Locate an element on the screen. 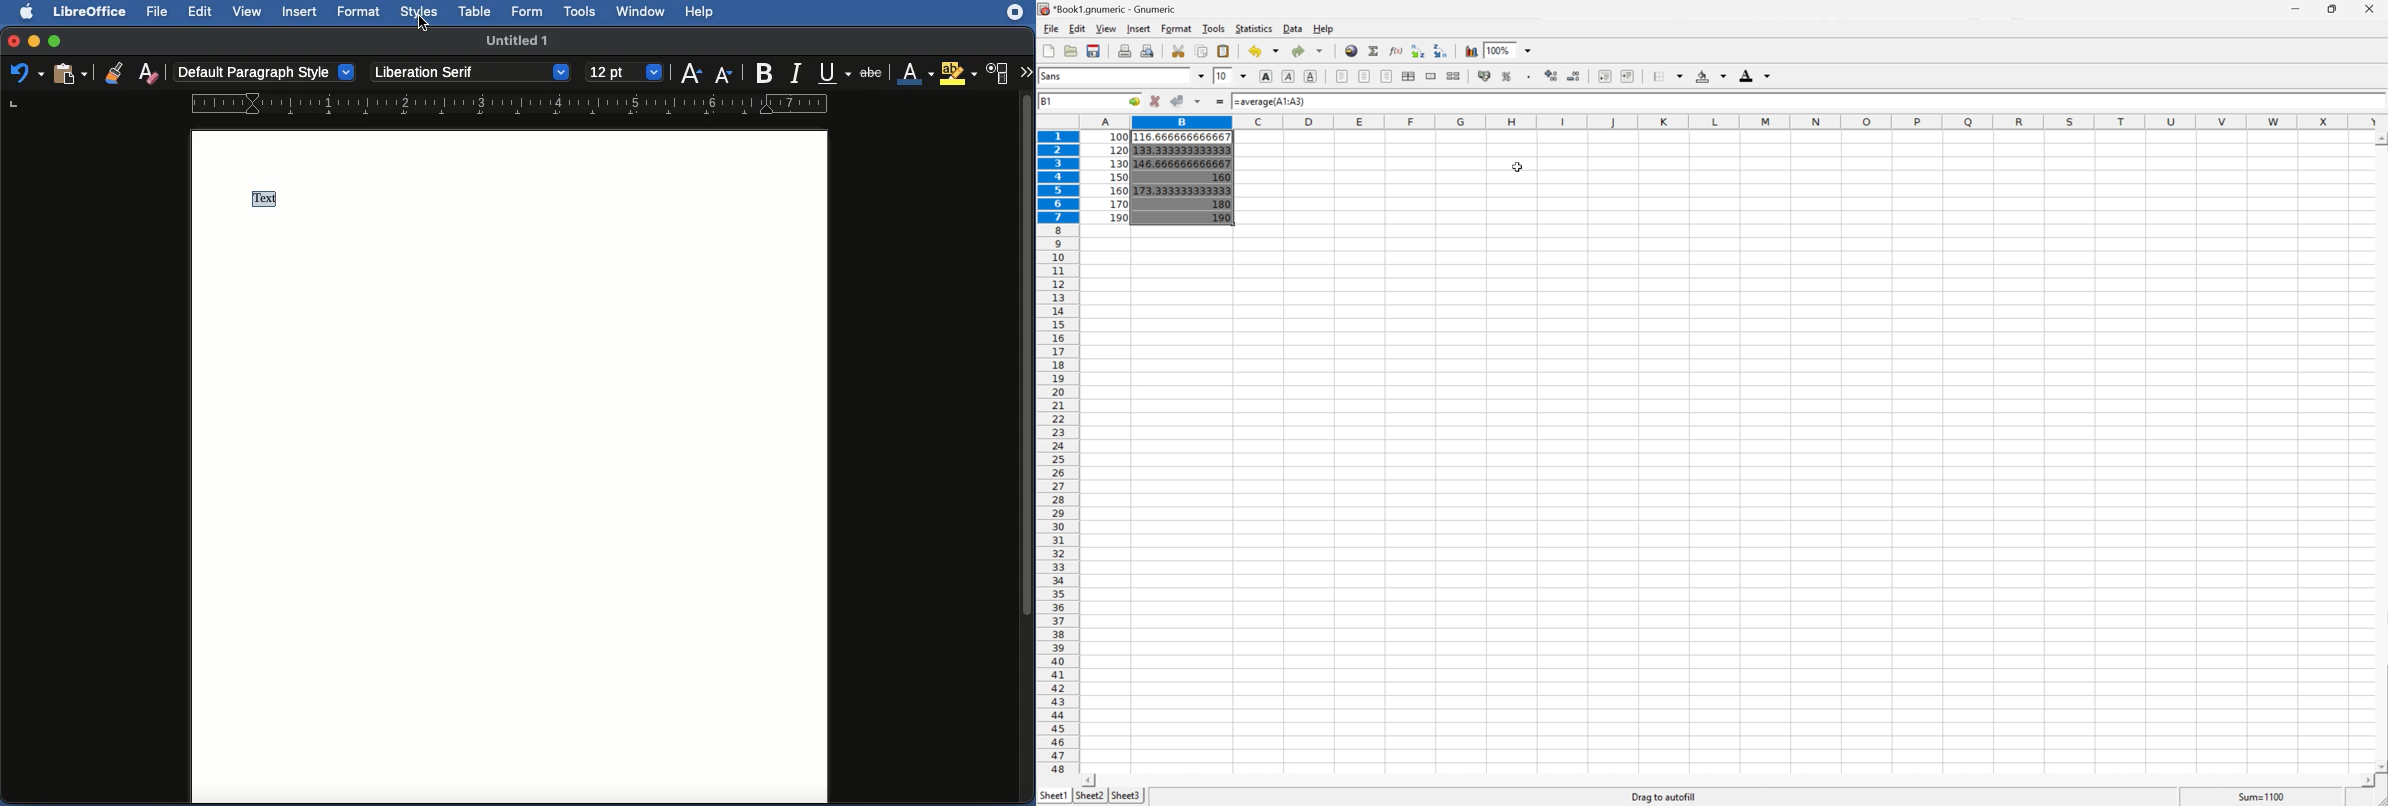 The height and width of the screenshot is (812, 2408). Merge ranges of cells is located at coordinates (1432, 76).